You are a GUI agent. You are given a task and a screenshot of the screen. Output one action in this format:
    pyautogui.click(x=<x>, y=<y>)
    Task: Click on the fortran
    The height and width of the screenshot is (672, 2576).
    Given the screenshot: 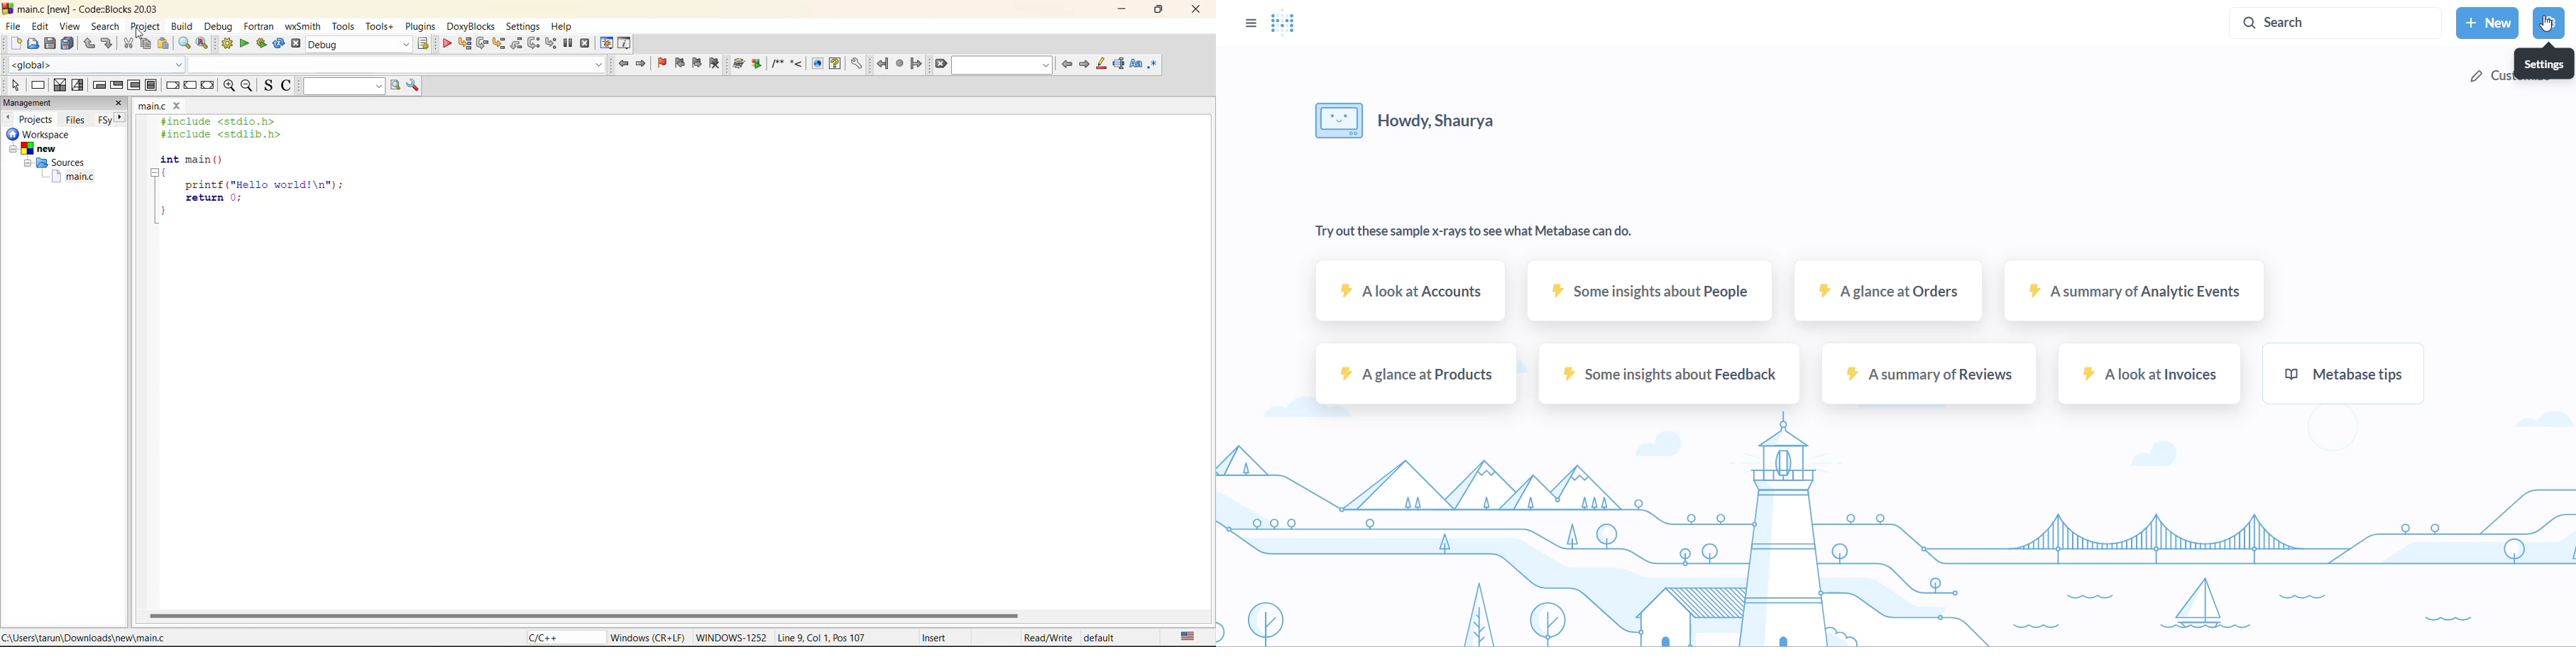 What is the action you would take?
    pyautogui.click(x=259, y=25)
    